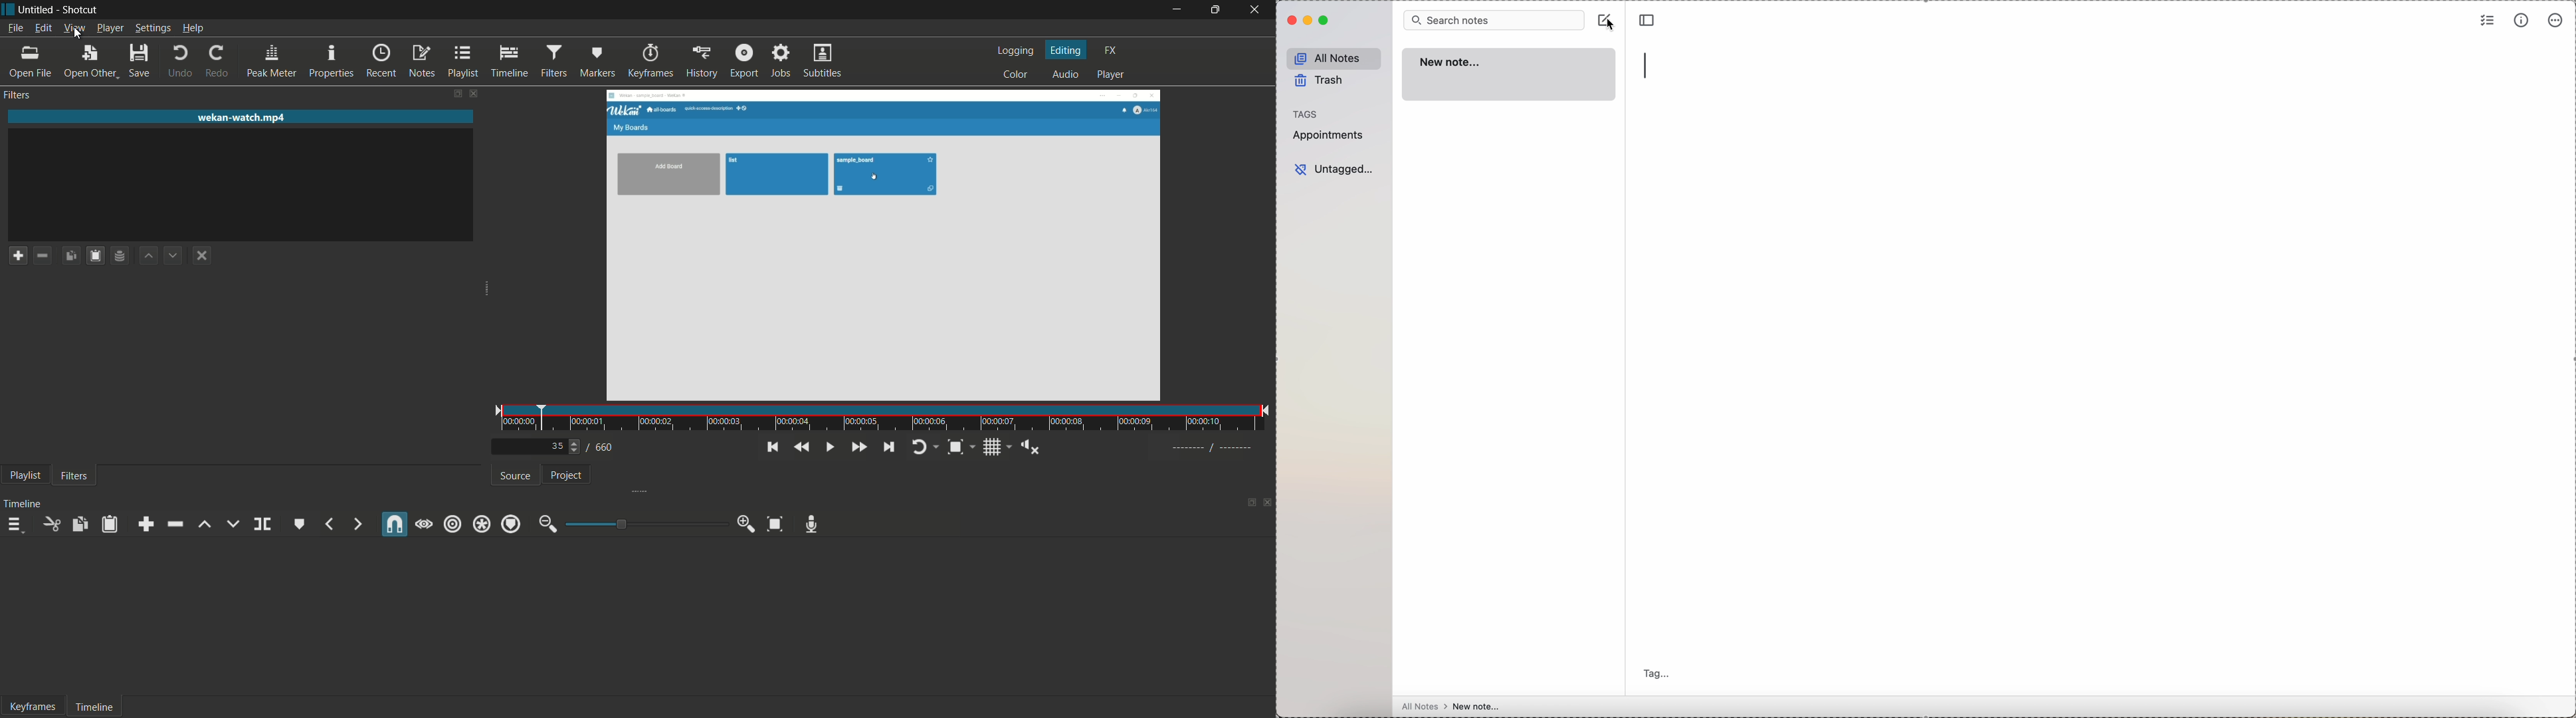 The image size is (2576, 728). Describe the element at coordinates (958, 448) in the screenshot. I see `toggle zoom` at that location.